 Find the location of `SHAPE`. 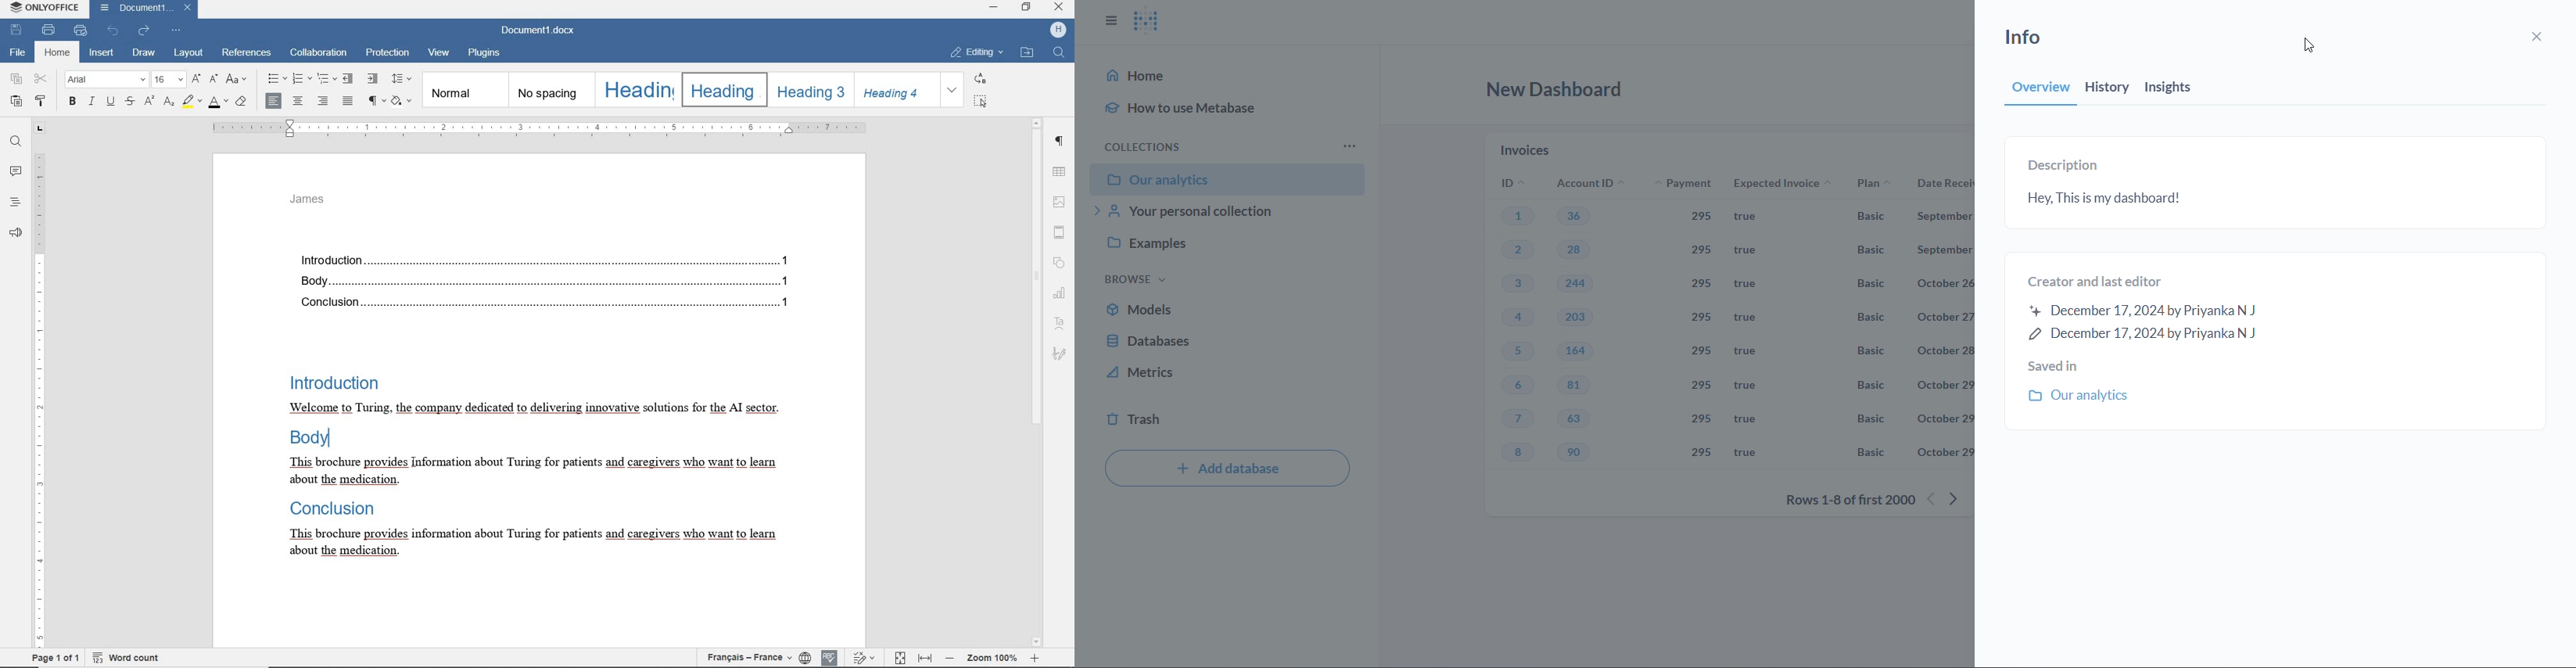

SHAPE is located at coordinates (1060, 262).